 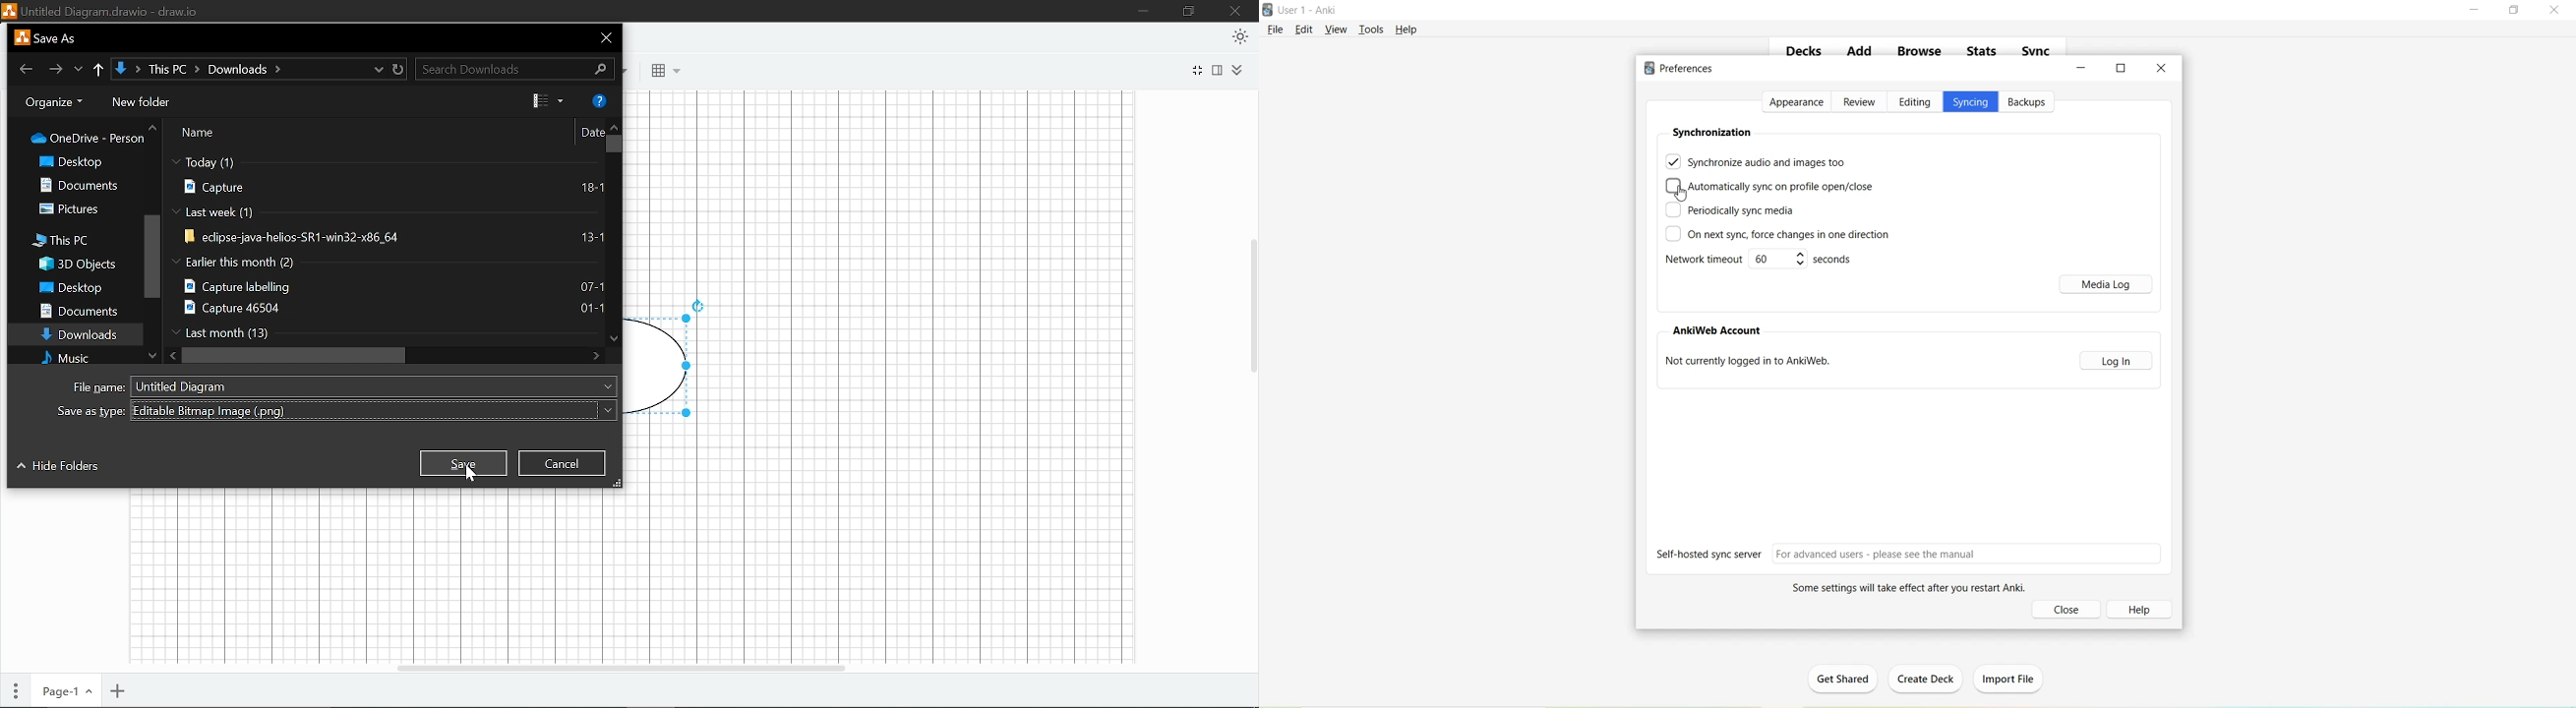 I want to click on Backups, so click(x=2030, y=102).